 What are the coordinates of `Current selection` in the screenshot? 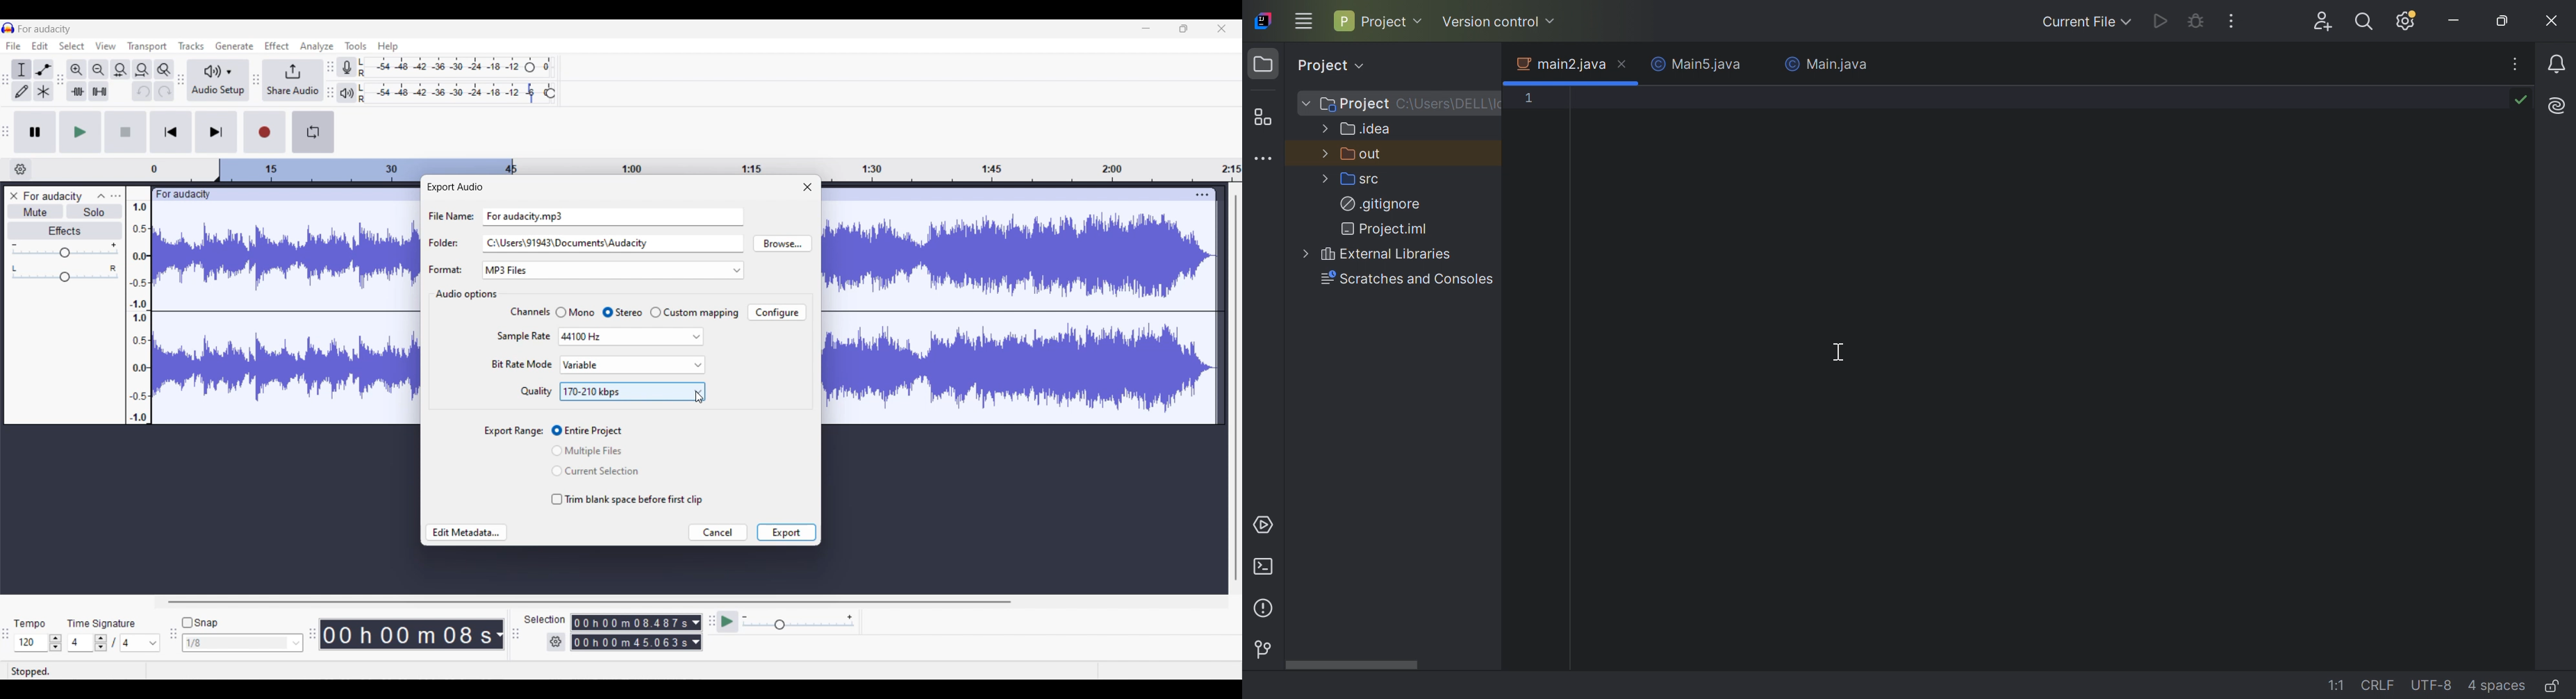 It's located at (581, 365).